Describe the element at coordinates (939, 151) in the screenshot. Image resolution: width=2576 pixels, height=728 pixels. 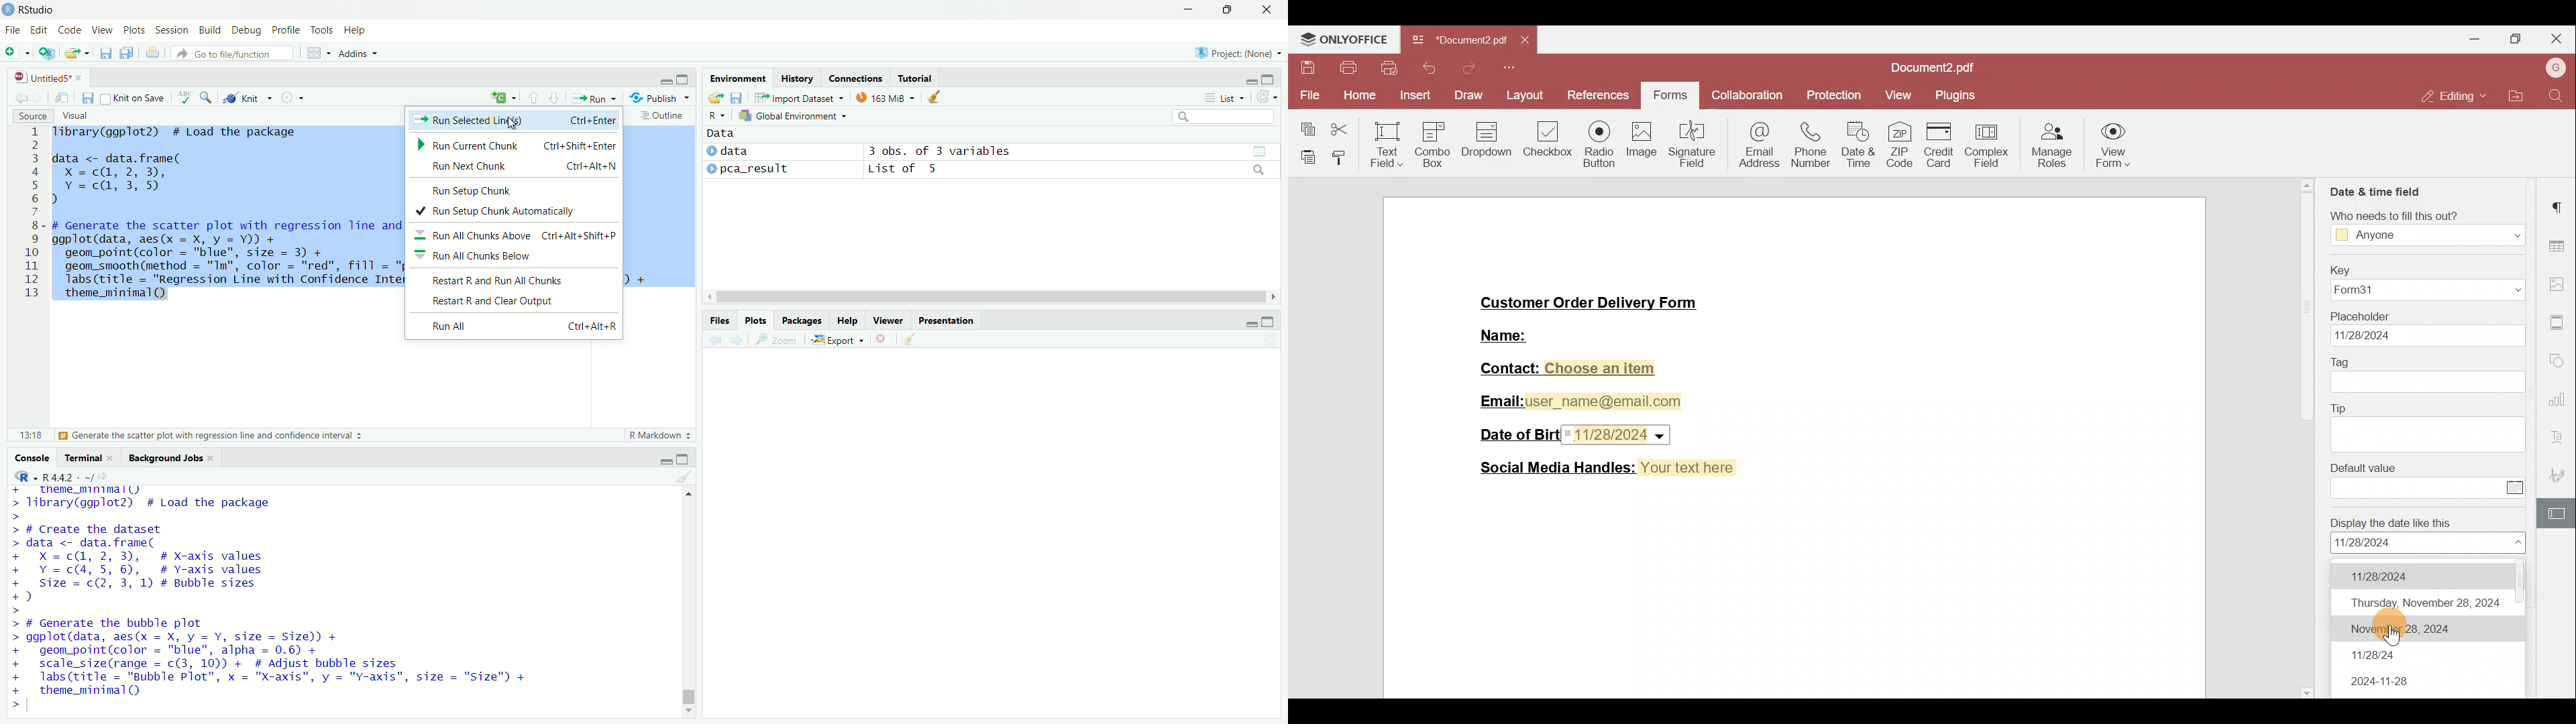
I see `3 obs. of 3 variables` at that location.